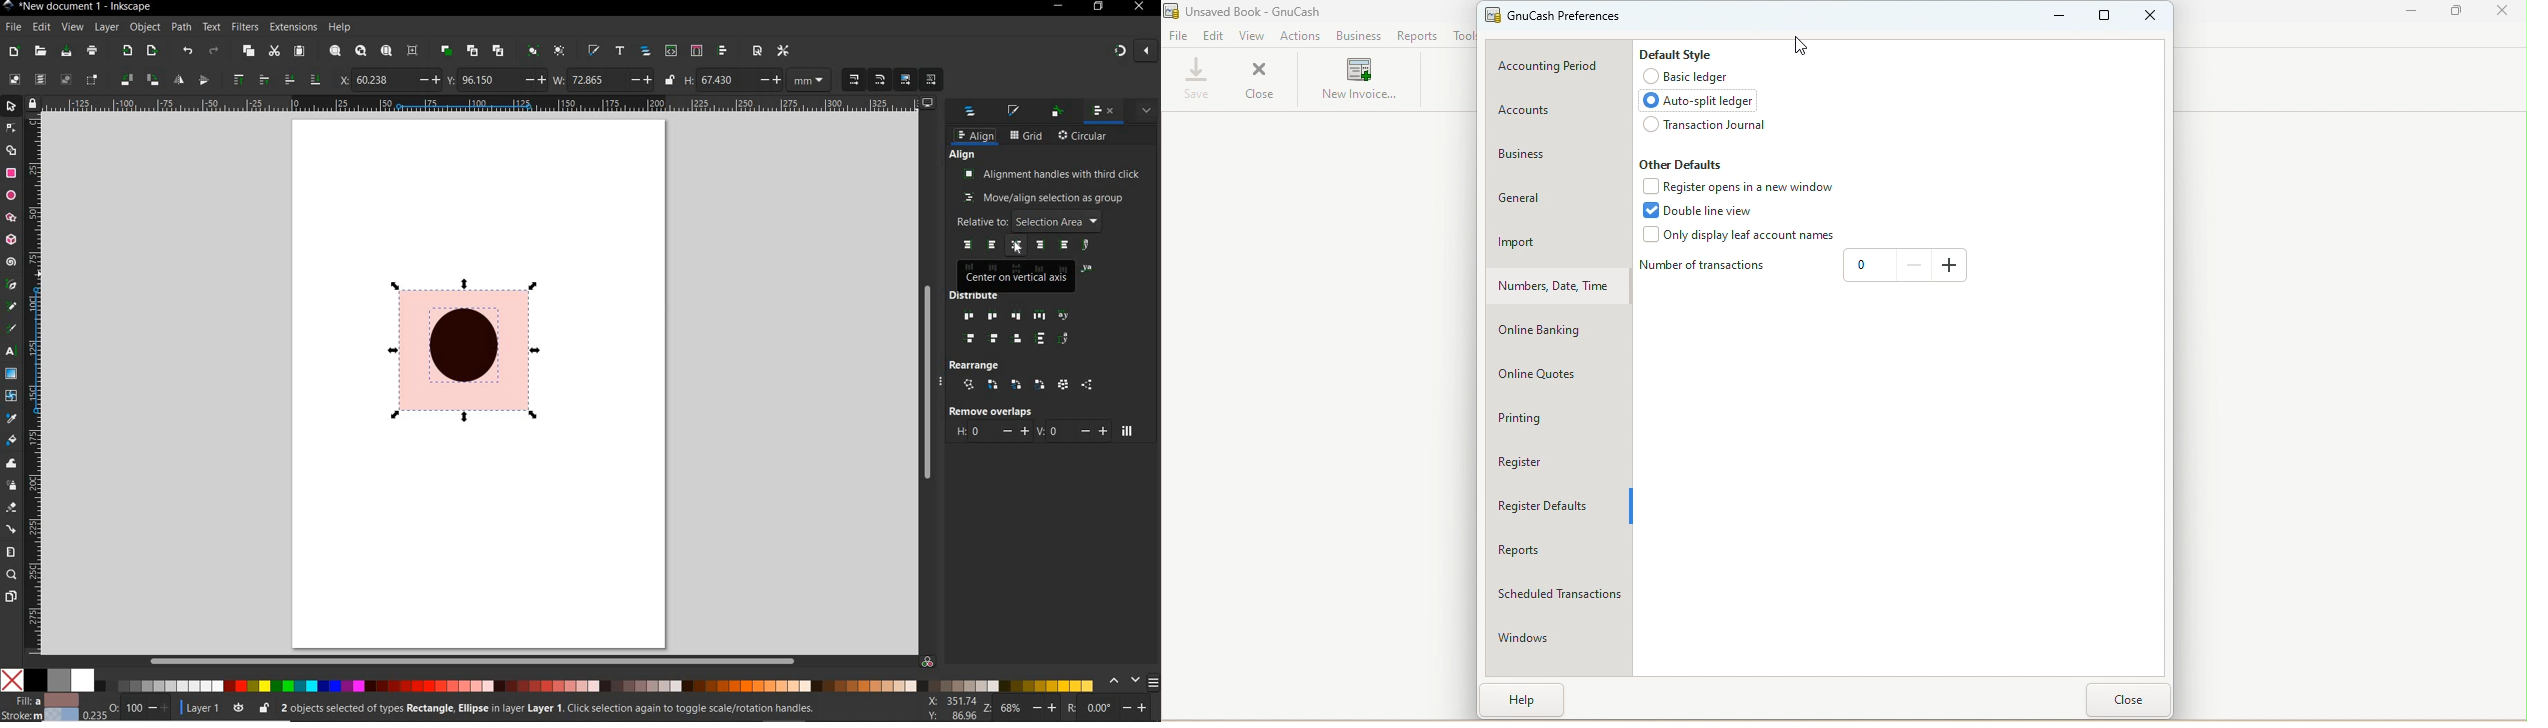  Describe the element at coordinates (672, 51) in the screenshot. I see `open xml editor` at that location.